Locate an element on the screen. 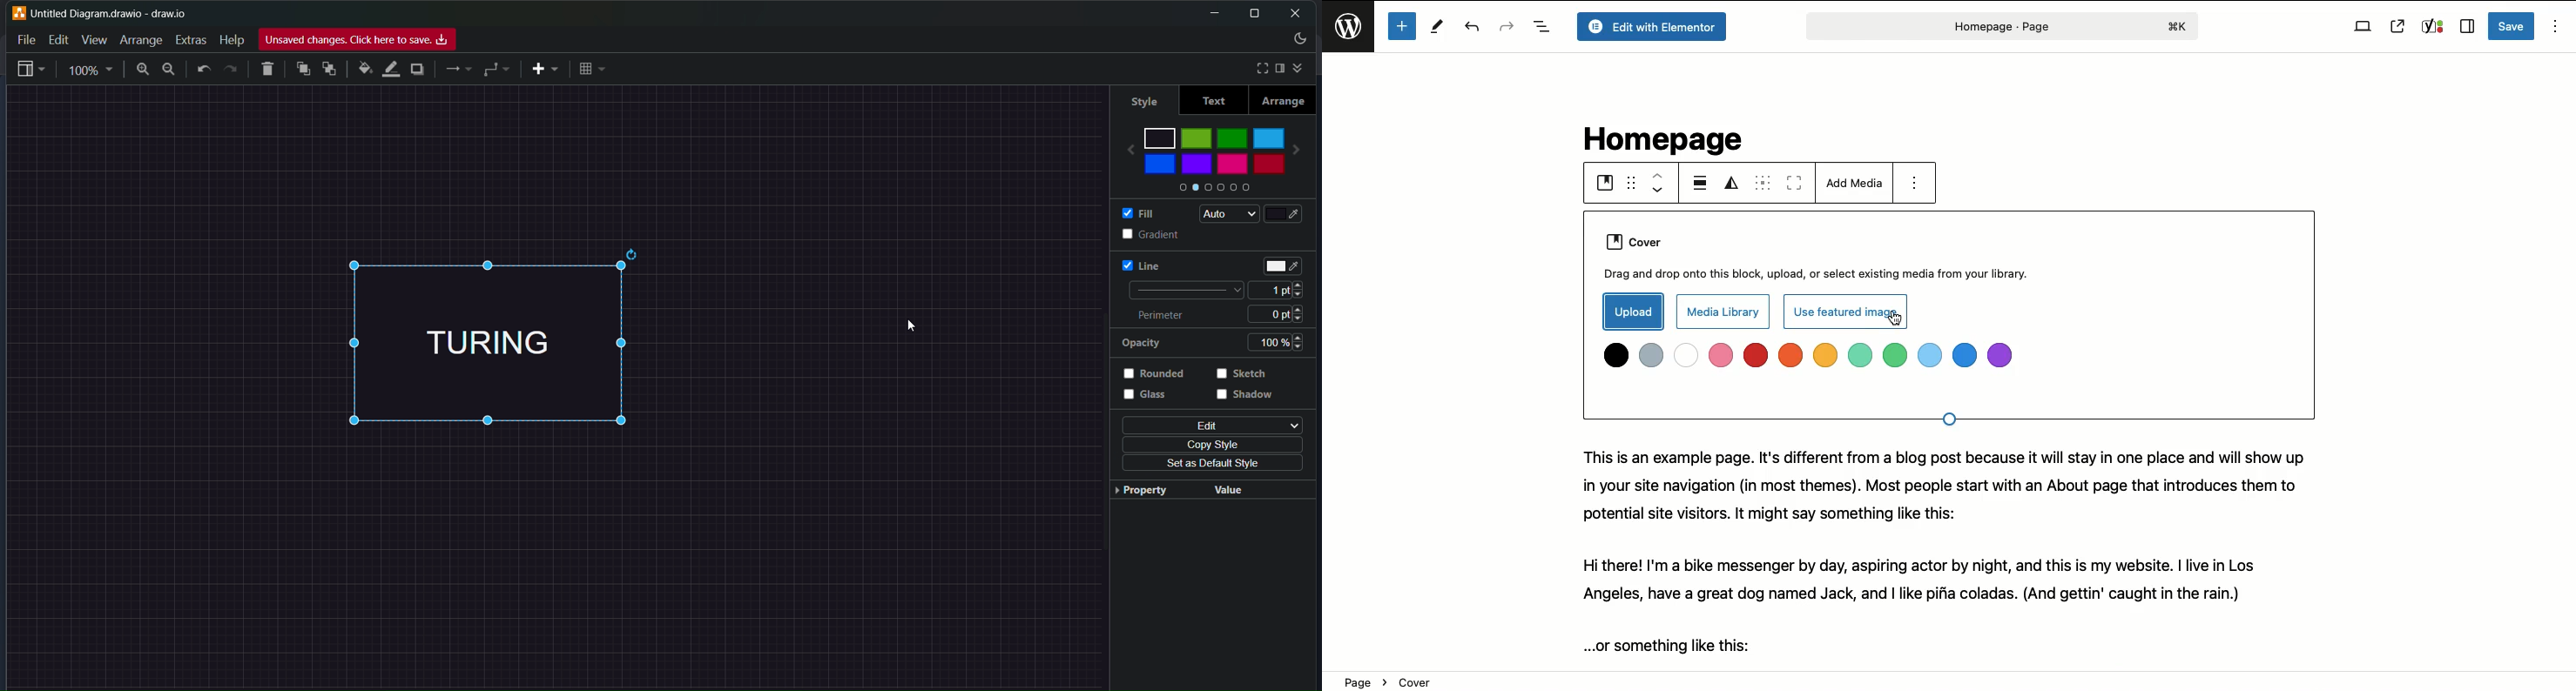 Image resolution: width=2576 pixels, height=700 pixels. redo is located at coordinates (231, 69).